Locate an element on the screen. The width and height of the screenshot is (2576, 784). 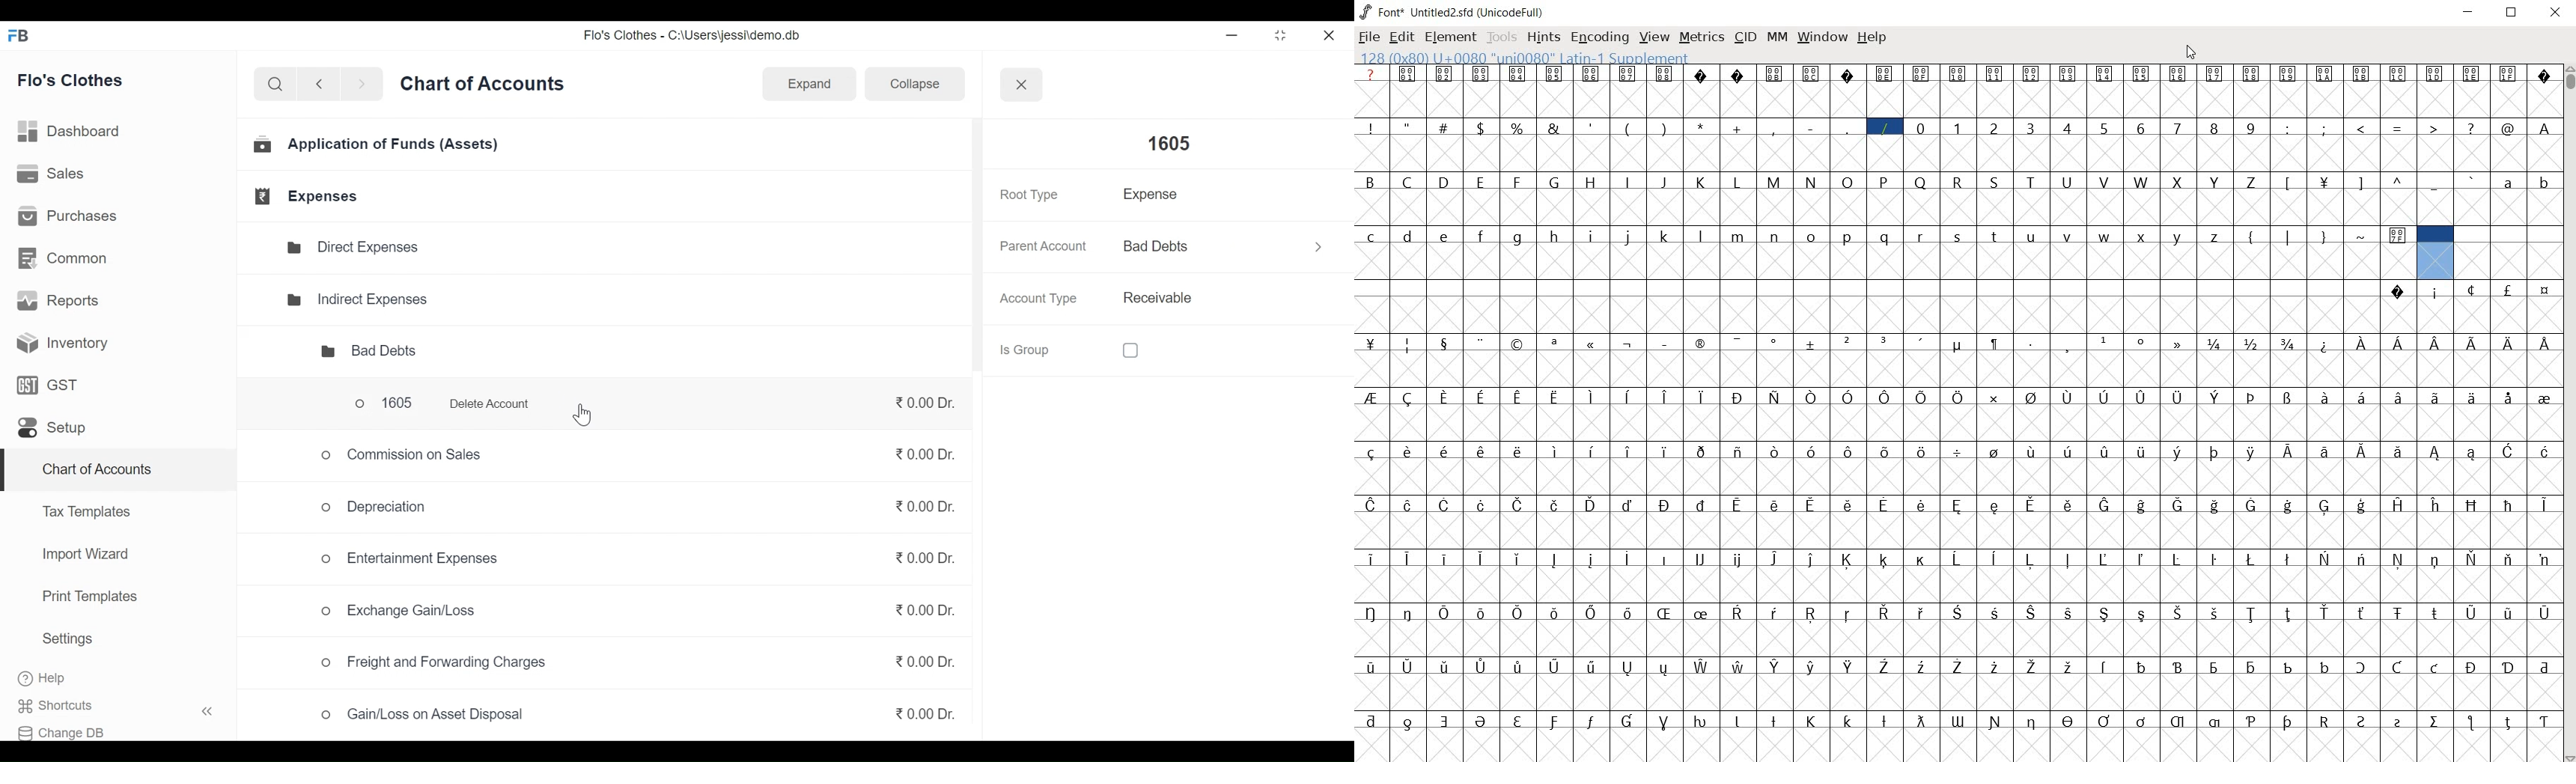
Symbol is located at coordinates (1775, 450).